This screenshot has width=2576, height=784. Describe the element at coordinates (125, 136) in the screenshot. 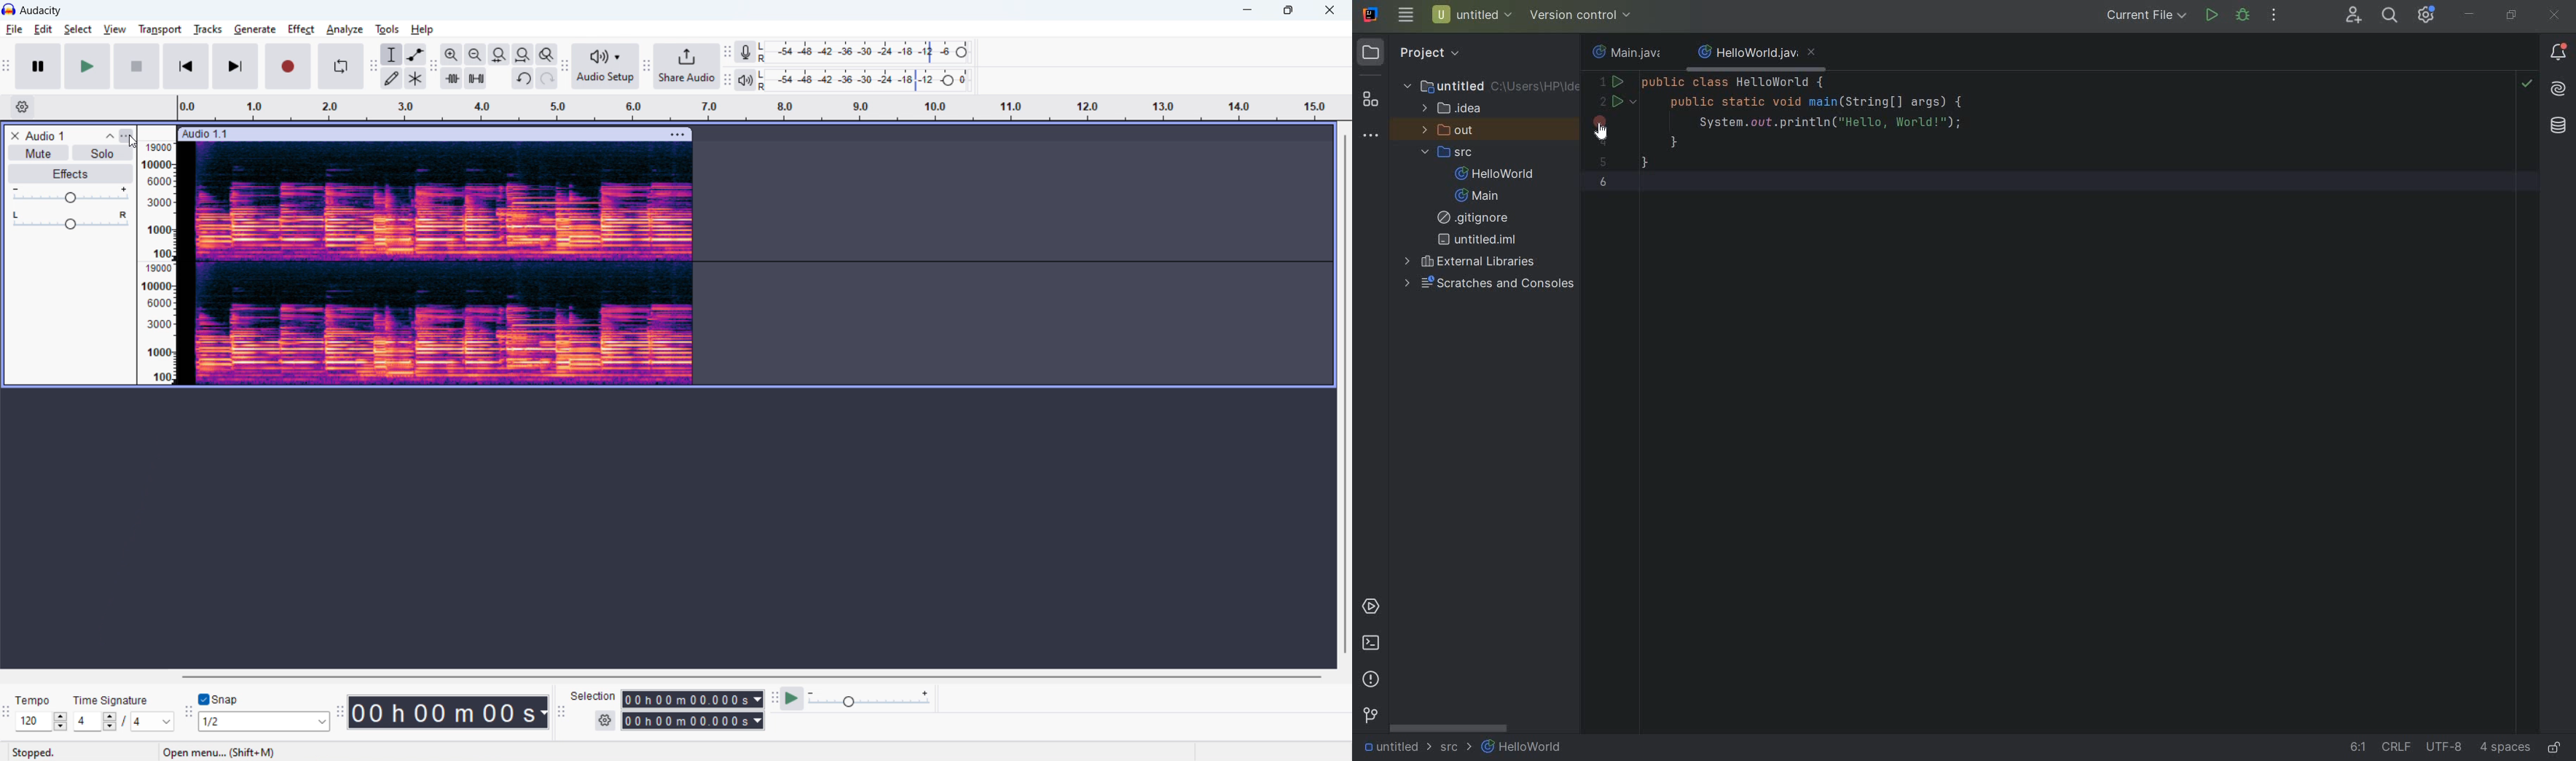

I see `track control panel menu` at that location.